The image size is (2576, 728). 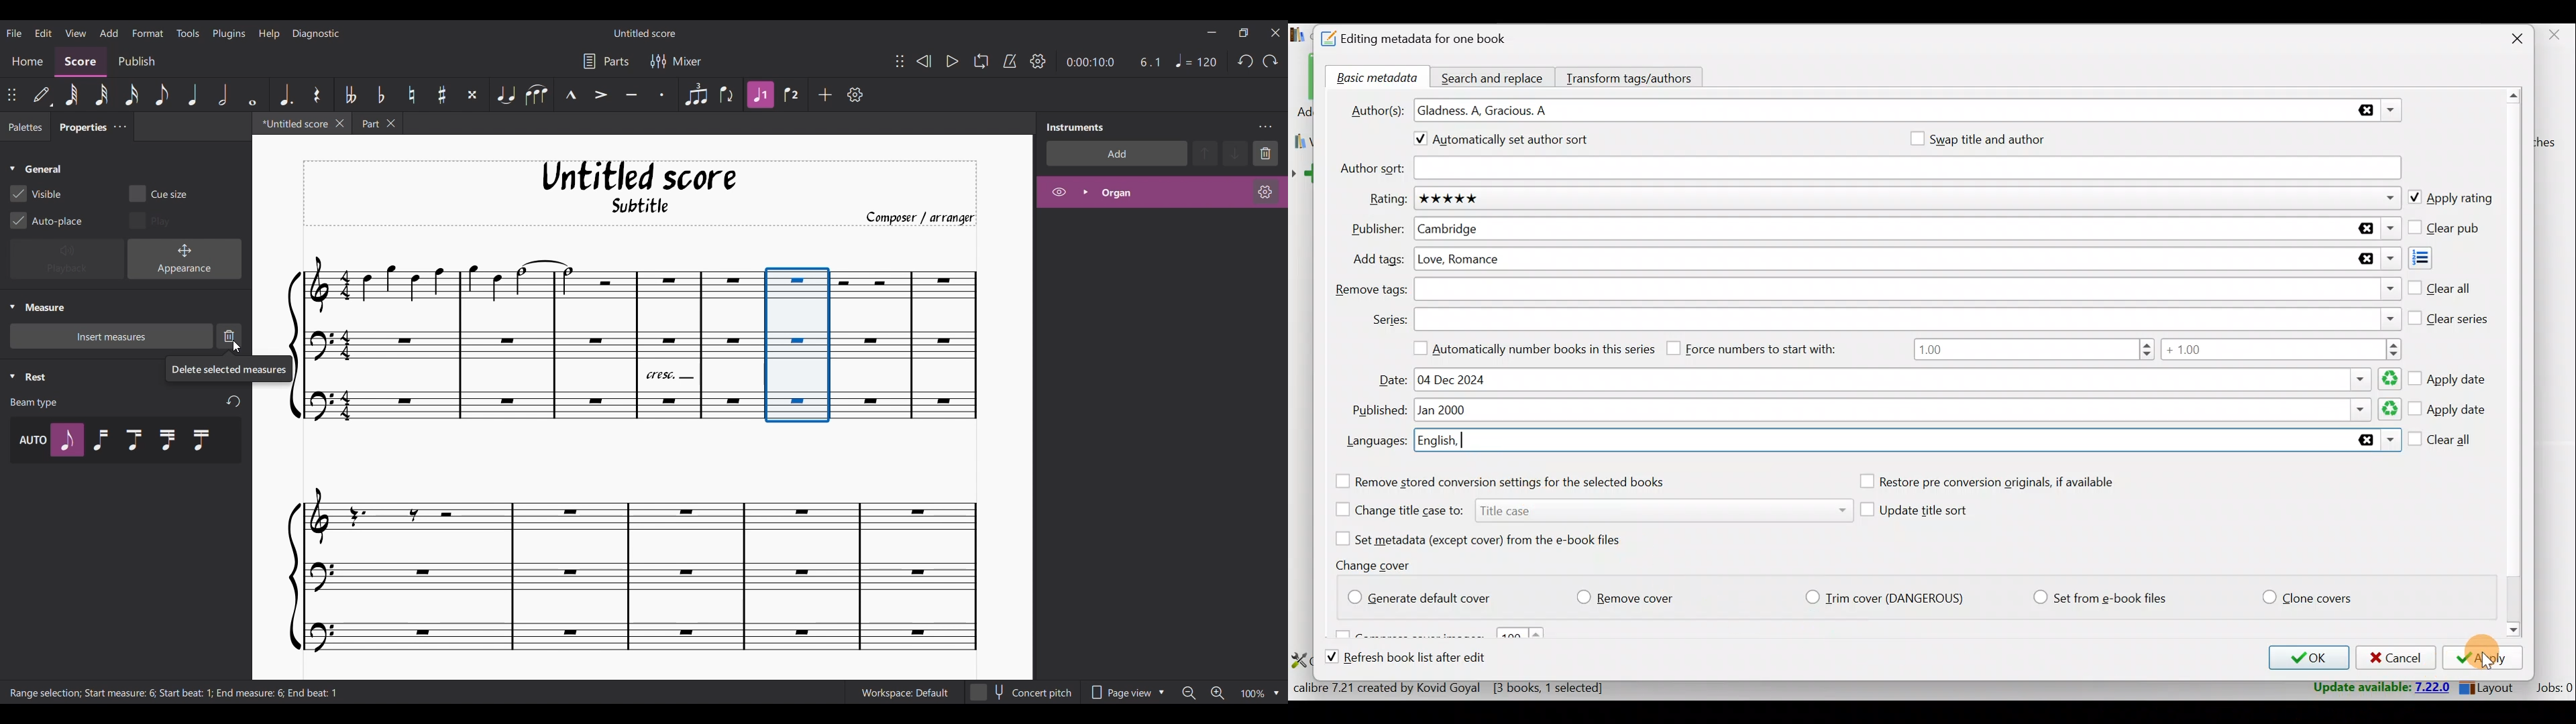 What do you see at coordinates (1276, 694) in the screenshot?
I see `Zoom options` at bounding box center [1276, 694].